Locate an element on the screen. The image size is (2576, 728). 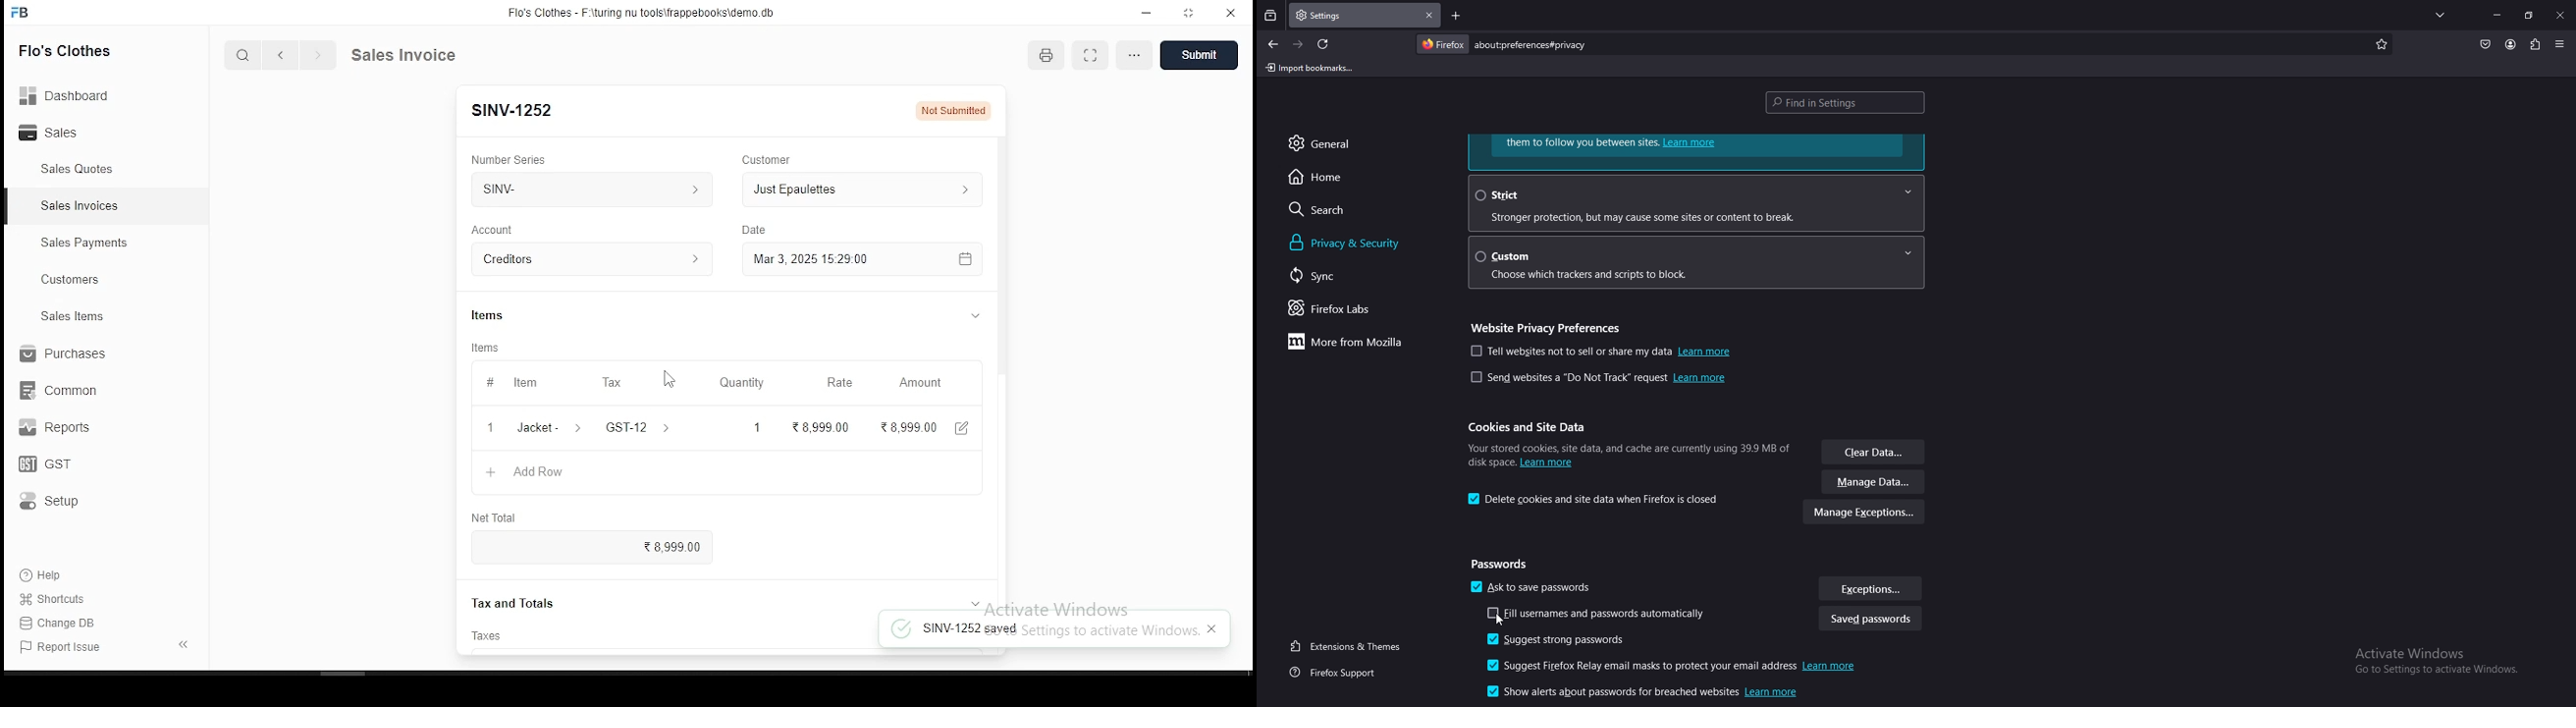
ales items is located at coordinates (77, 317).